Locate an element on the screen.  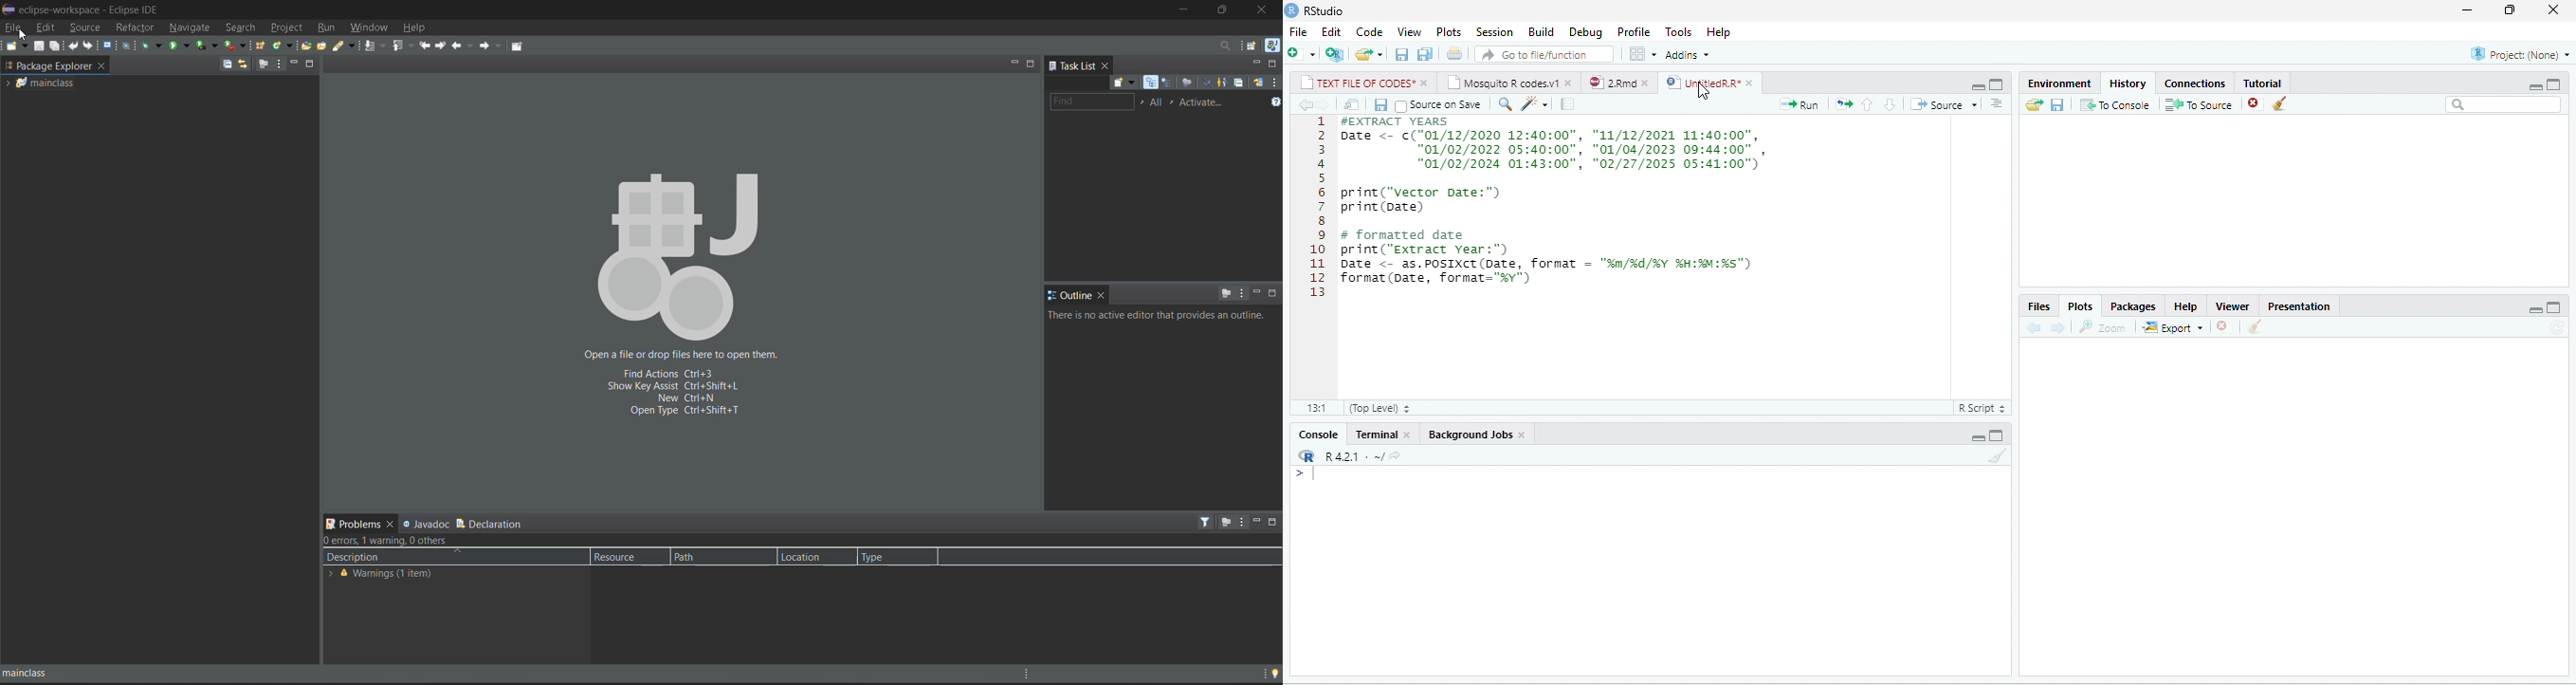
To source is located at coordinates (2197, 103).